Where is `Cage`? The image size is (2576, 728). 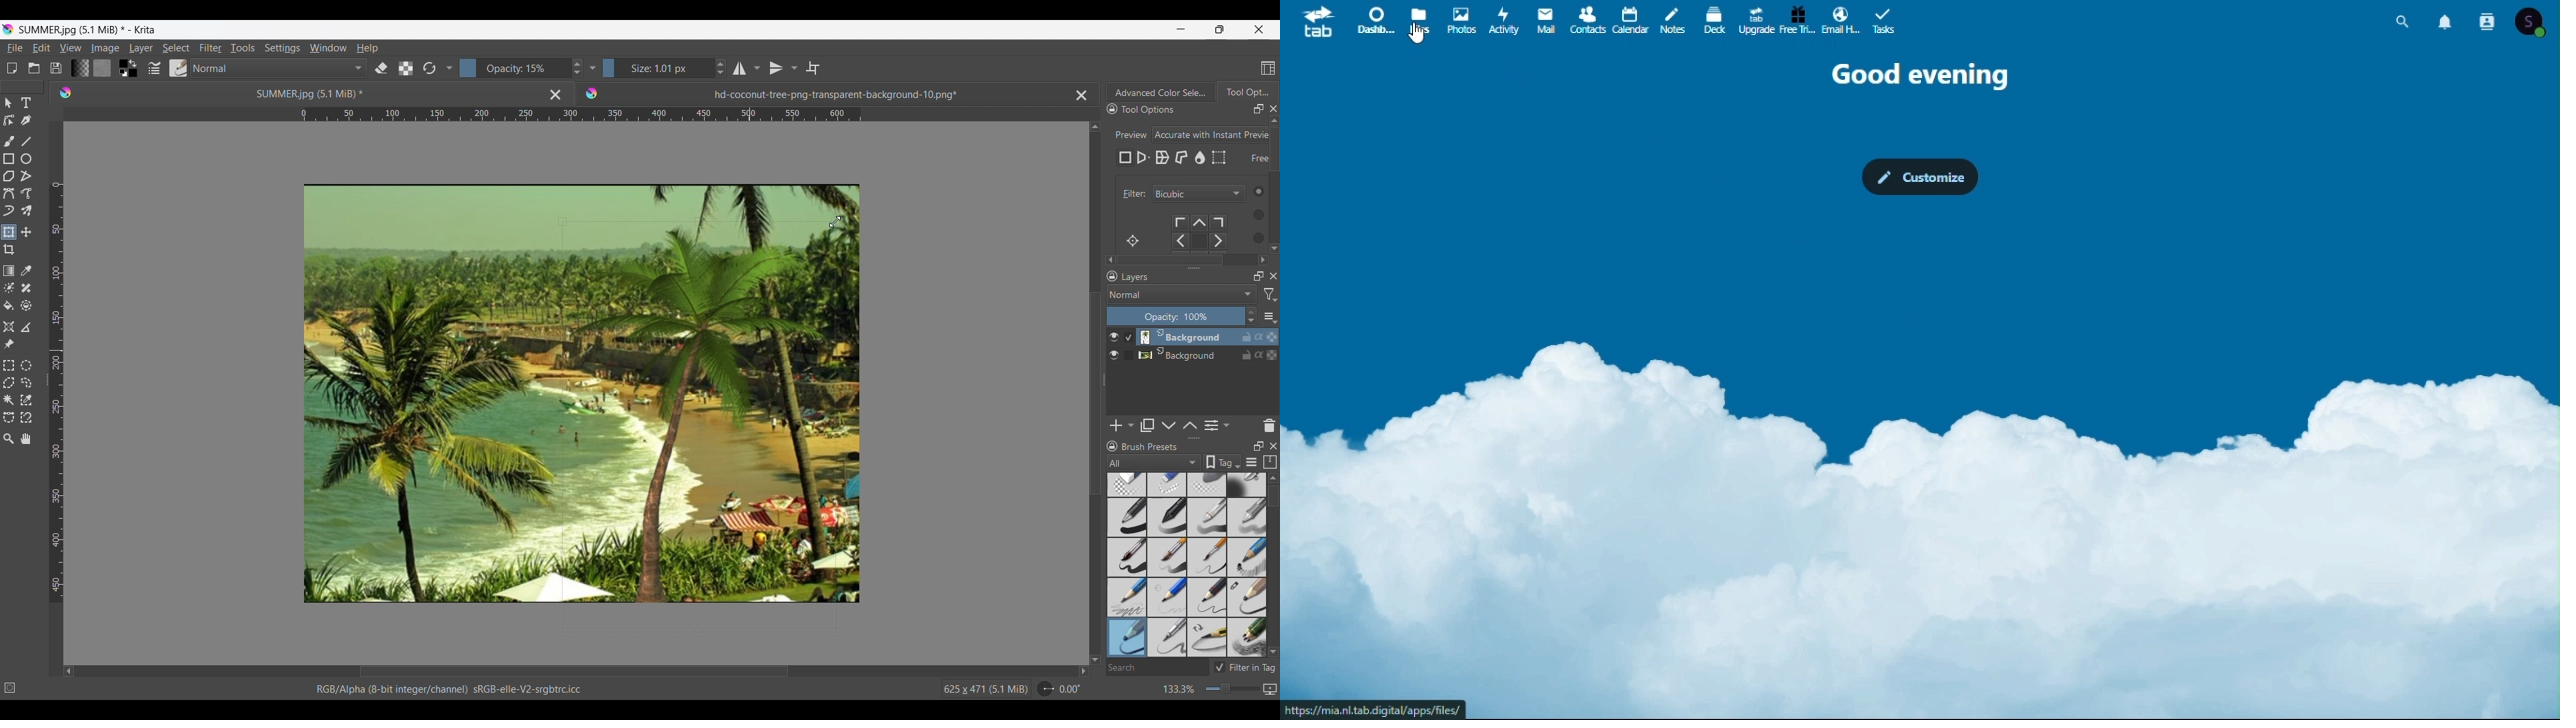
Cage is located at coordinates (1182, 158).